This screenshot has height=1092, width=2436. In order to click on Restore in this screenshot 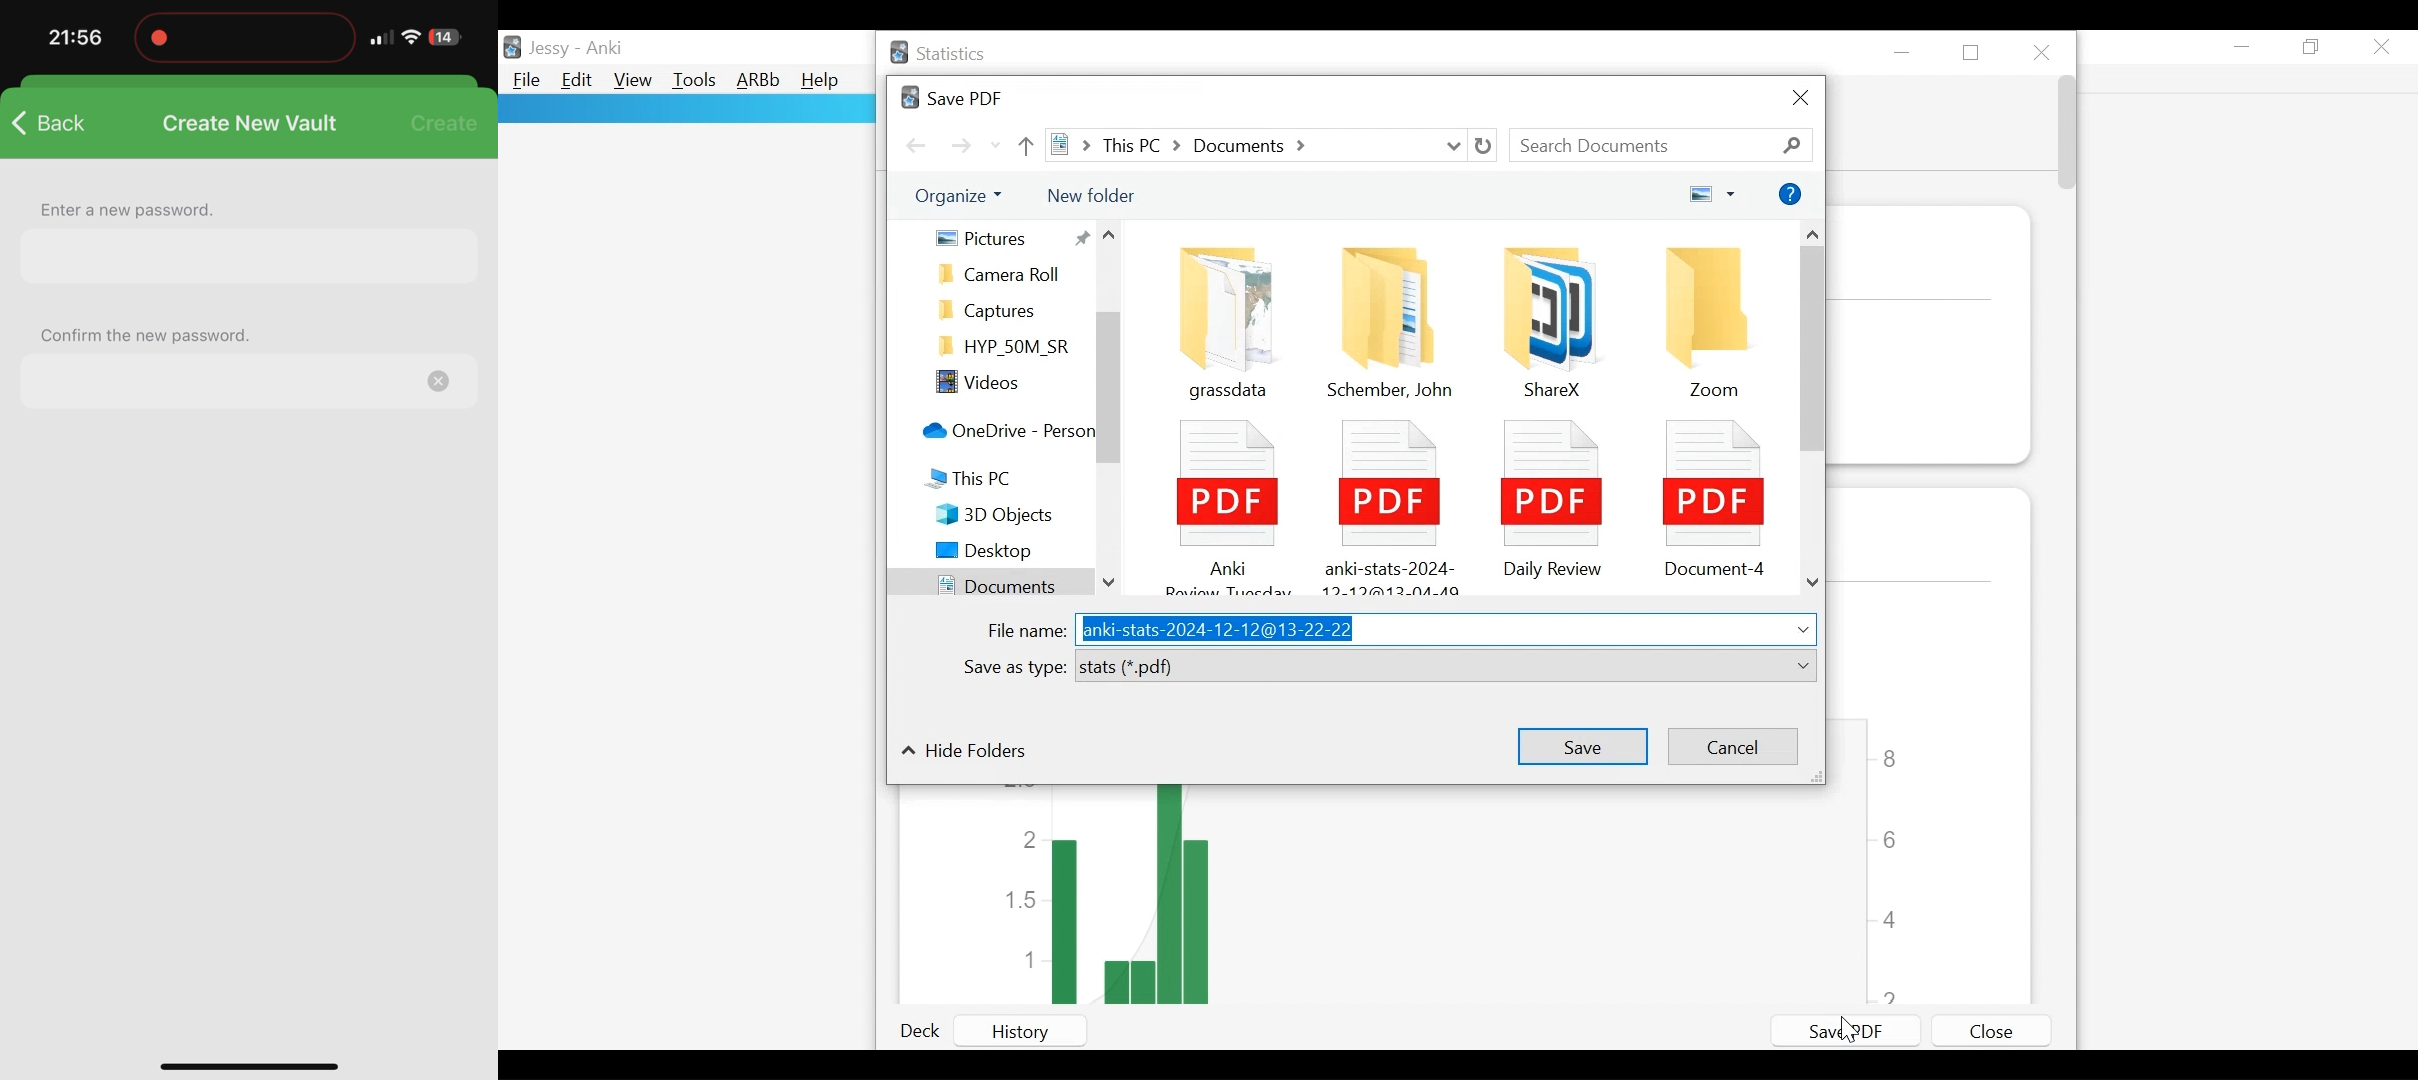, I will do `click(1975, 52)`.